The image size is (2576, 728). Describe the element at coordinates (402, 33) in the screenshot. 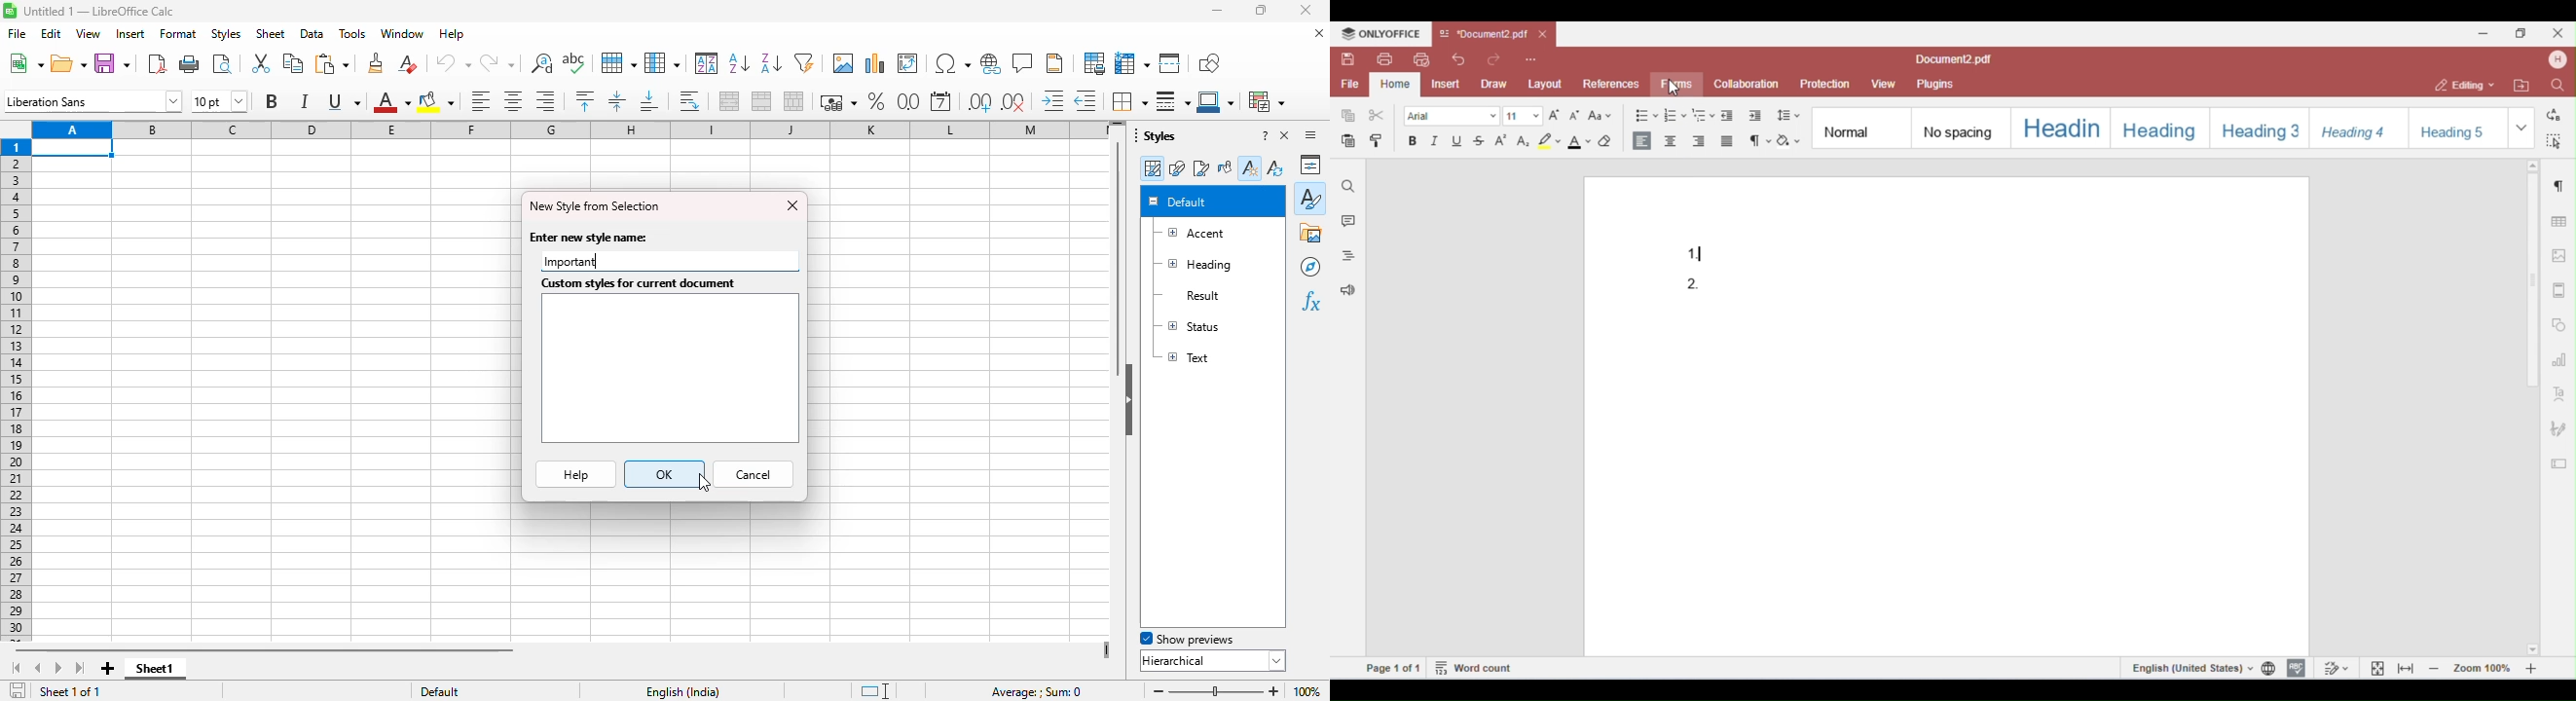

I see `window` at that location.